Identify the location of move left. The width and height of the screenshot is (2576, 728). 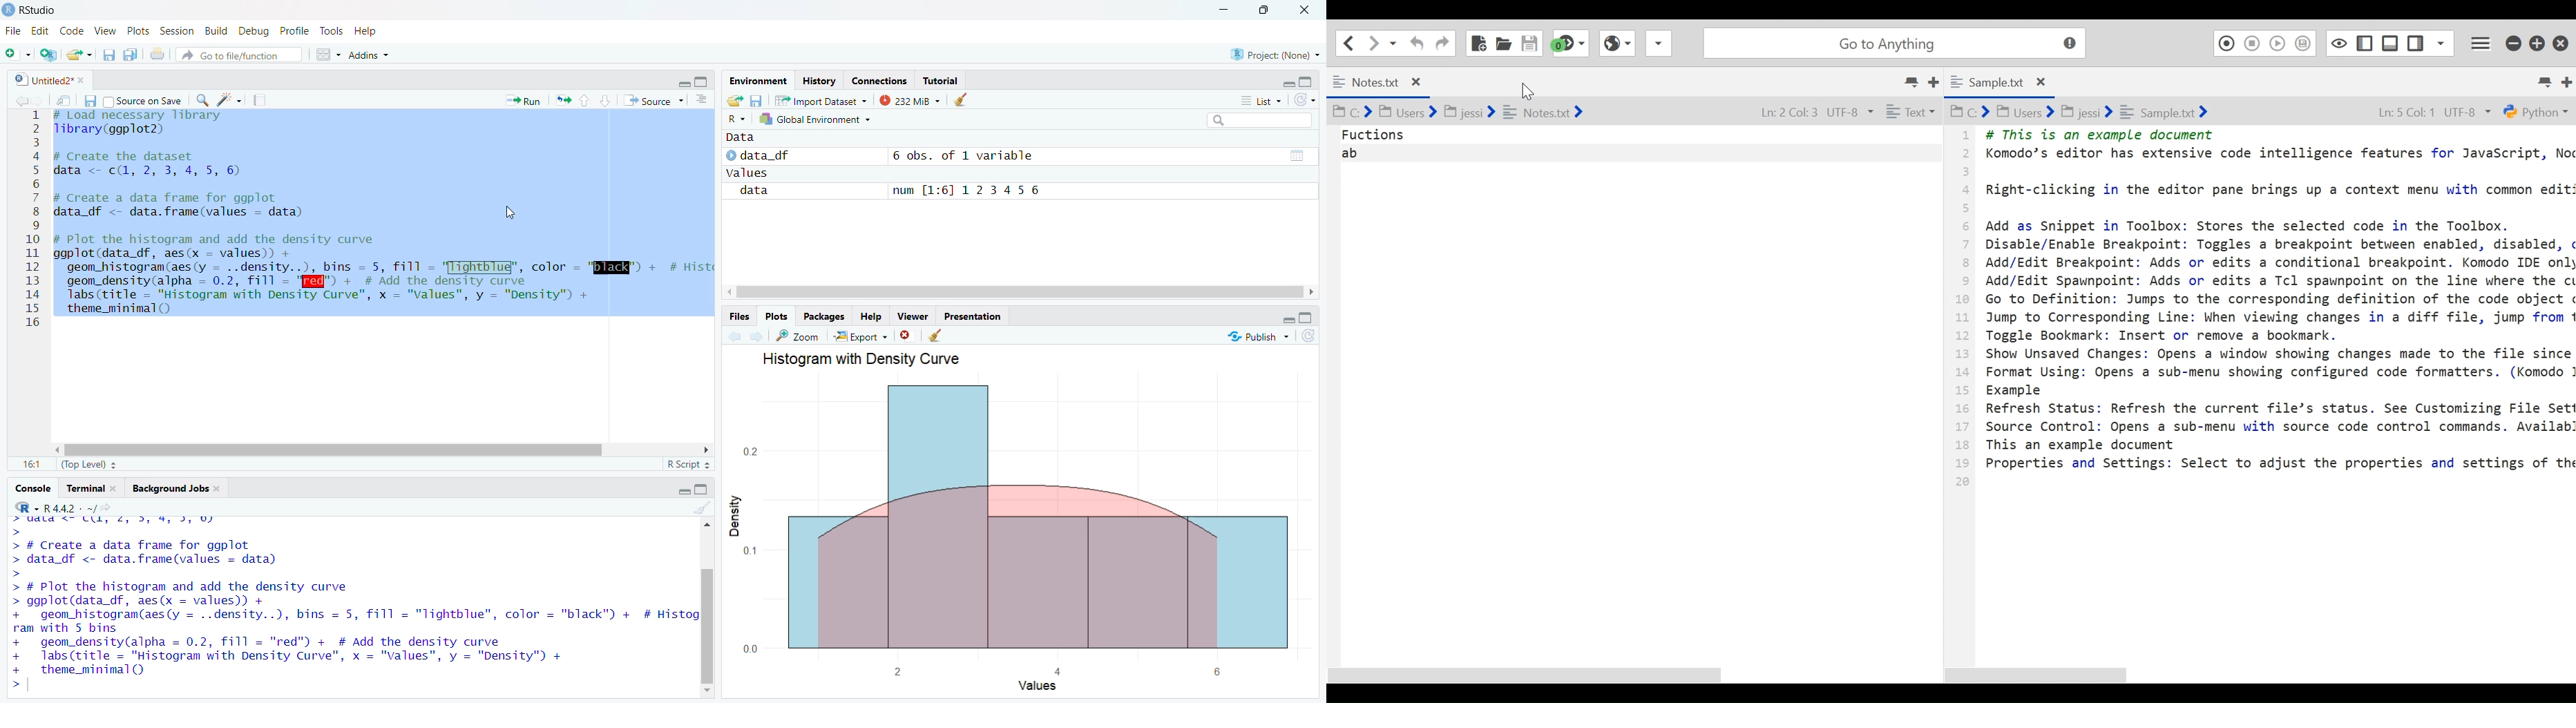
(61, 448).